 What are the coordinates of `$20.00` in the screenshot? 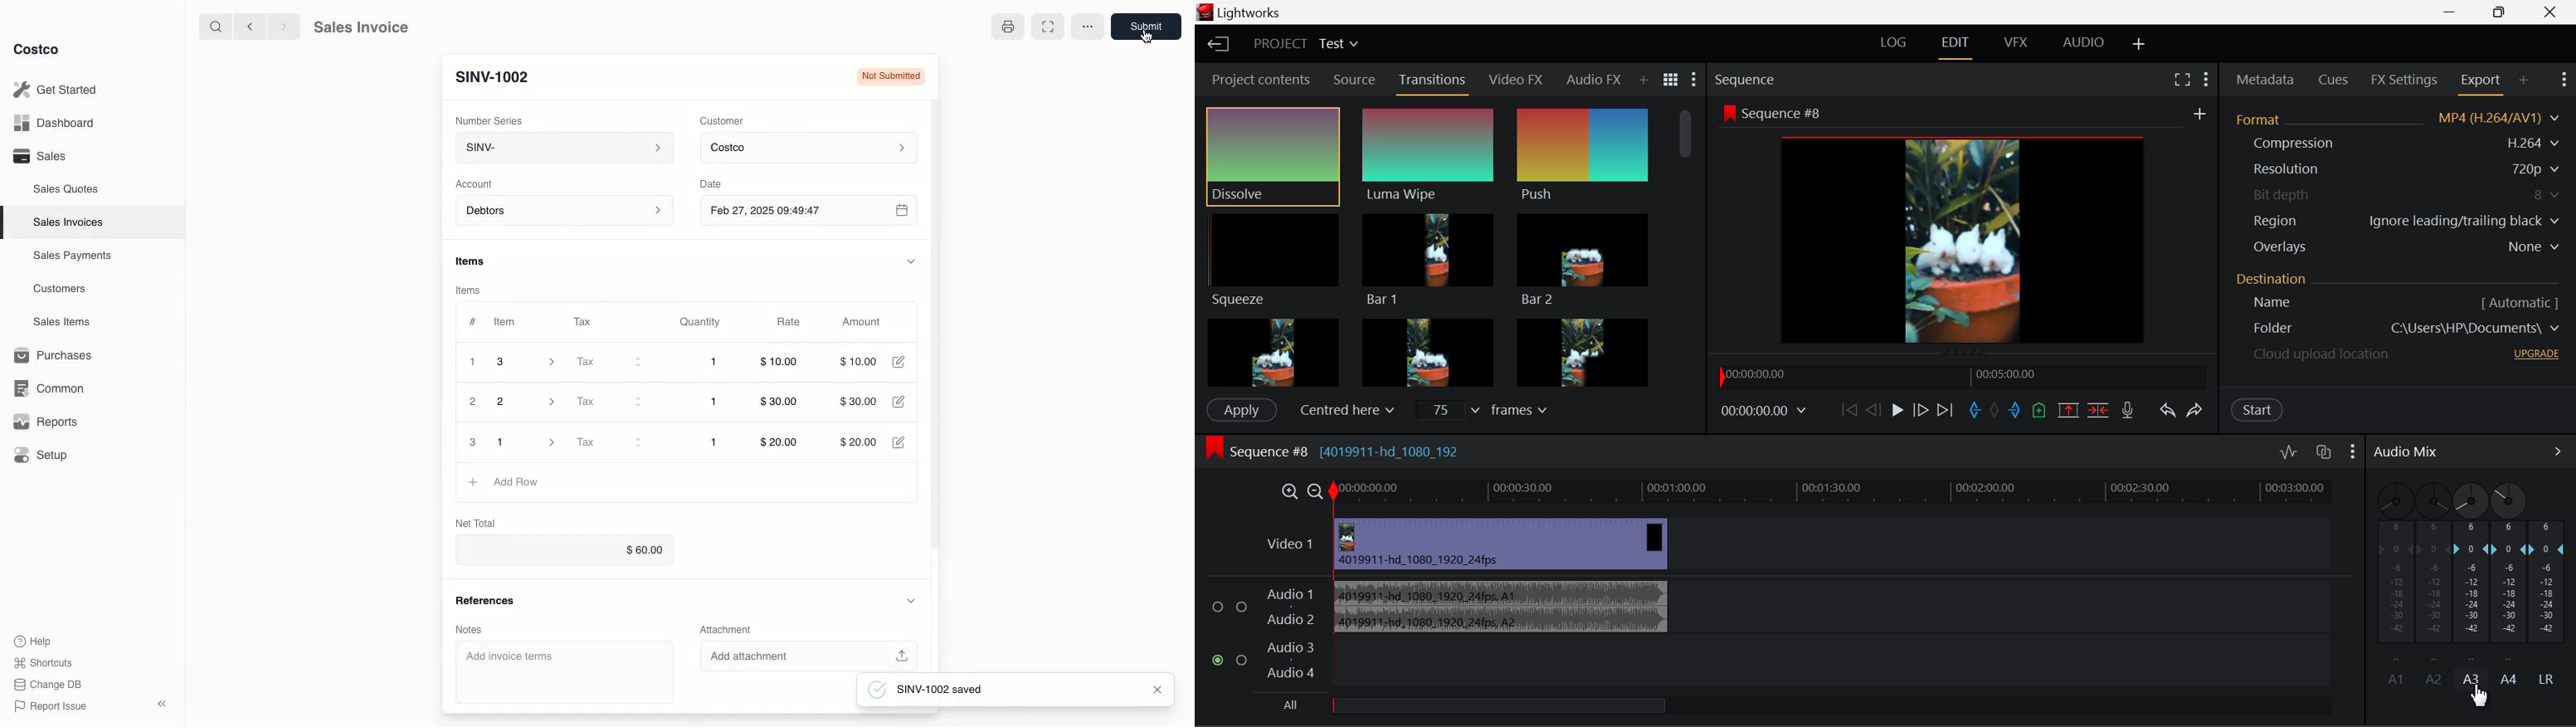 It's located at (781, 442).